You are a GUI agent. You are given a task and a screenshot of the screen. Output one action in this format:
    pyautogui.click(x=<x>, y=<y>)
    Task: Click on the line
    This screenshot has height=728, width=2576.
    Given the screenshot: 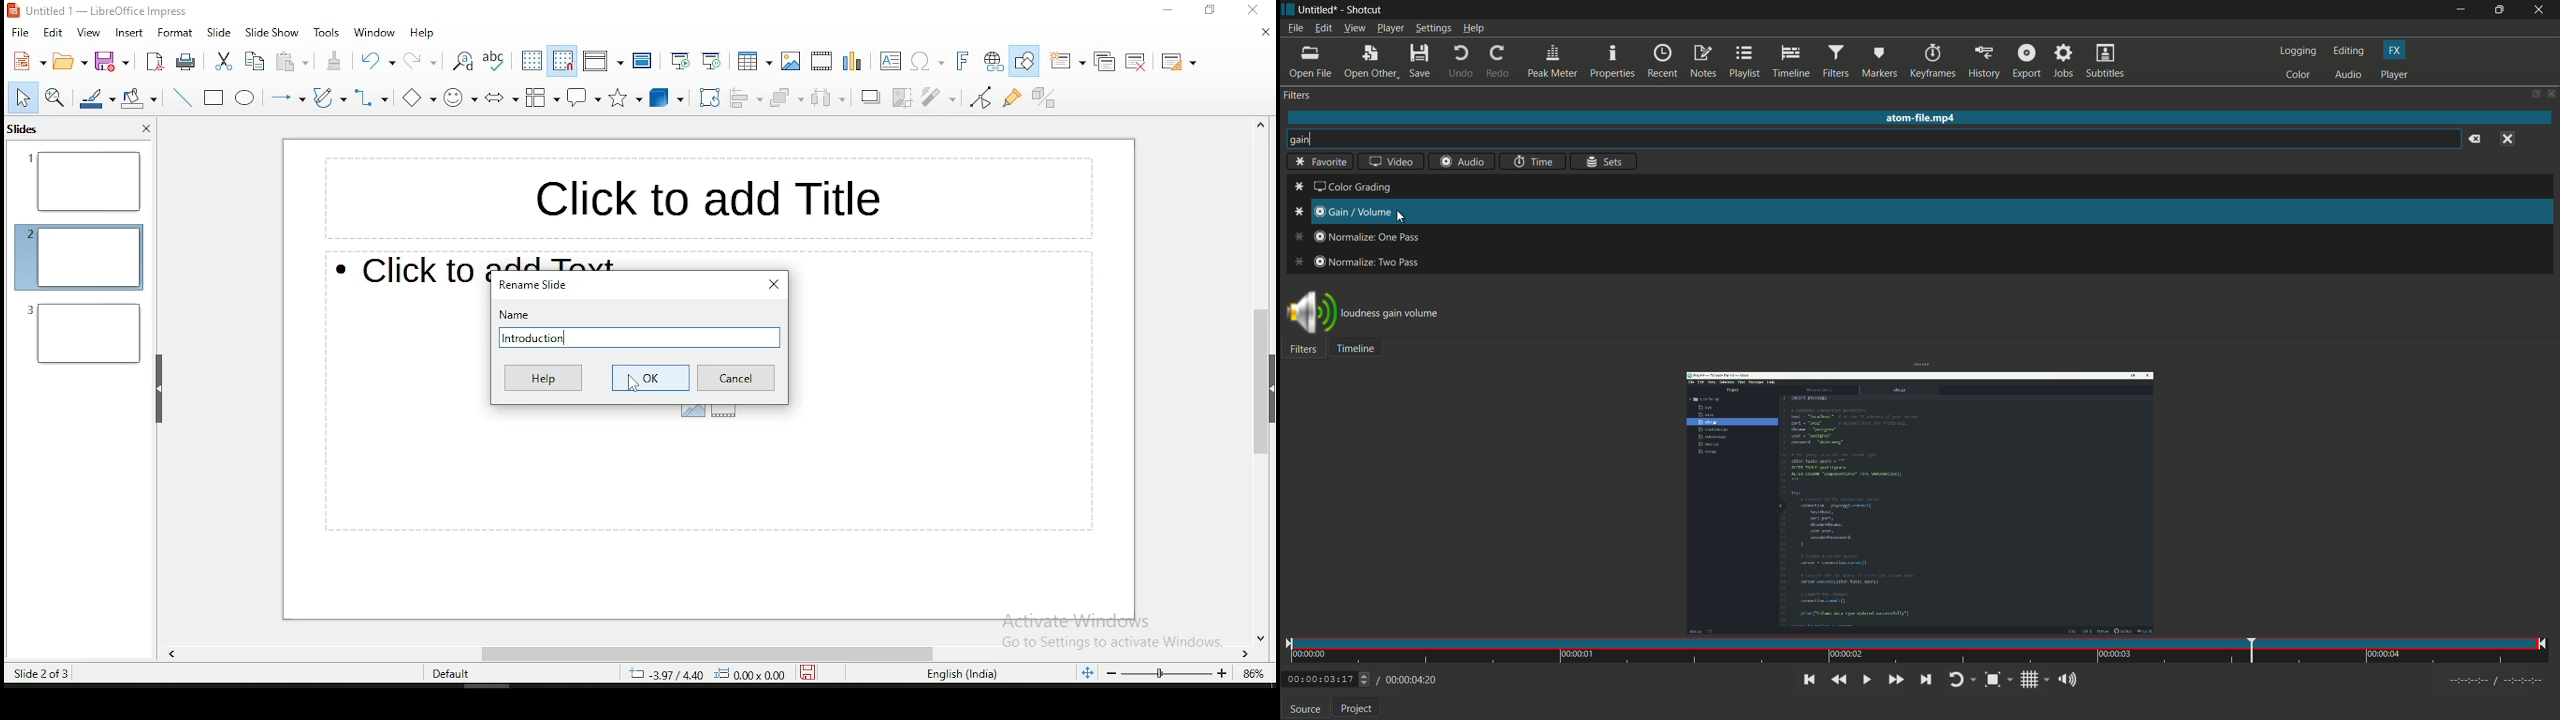 What is the action you would take?
    pyautogui.click(x=184, y=98)
    